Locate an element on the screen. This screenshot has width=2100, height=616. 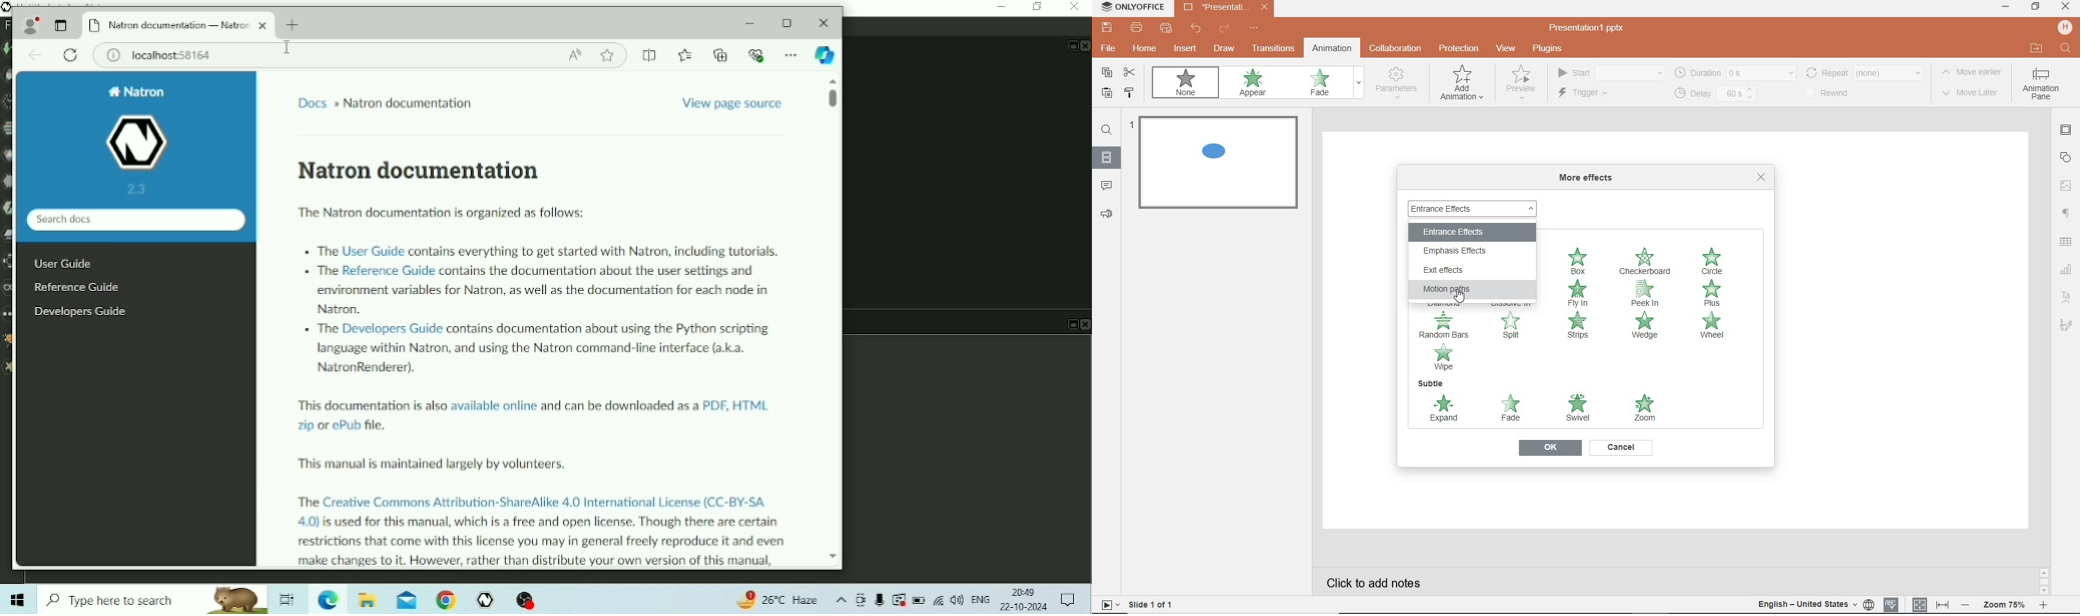
fit to width is located at coordinates (1944, 603).